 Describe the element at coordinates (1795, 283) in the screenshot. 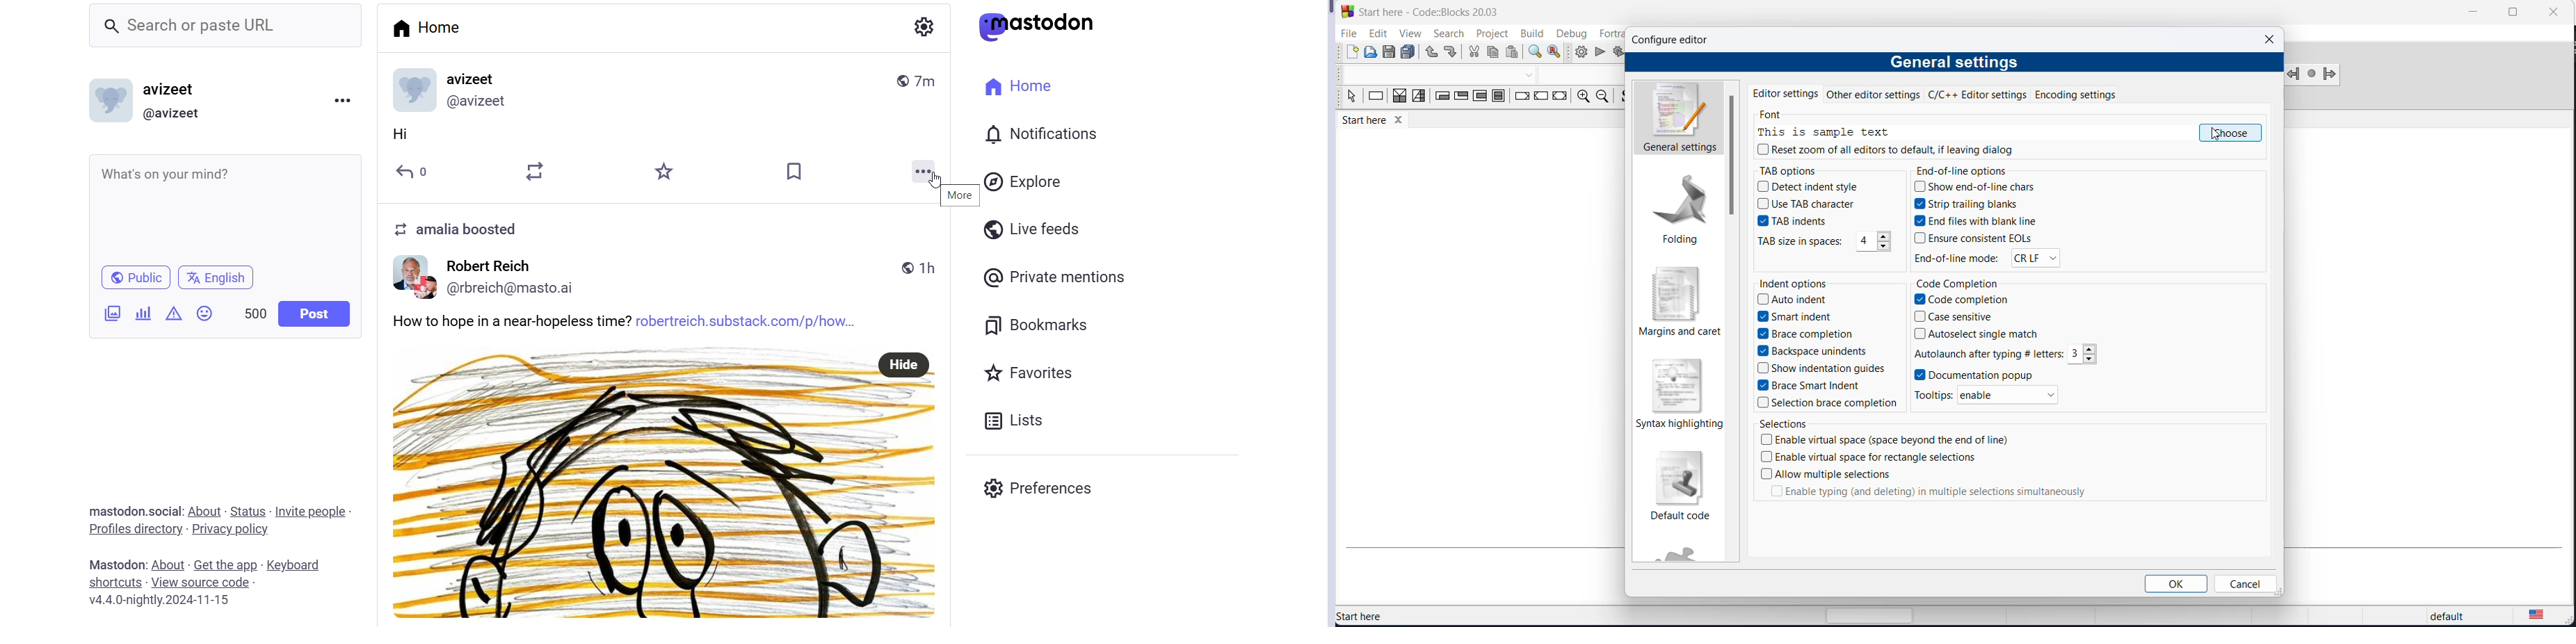

I see `indent options` at that location.